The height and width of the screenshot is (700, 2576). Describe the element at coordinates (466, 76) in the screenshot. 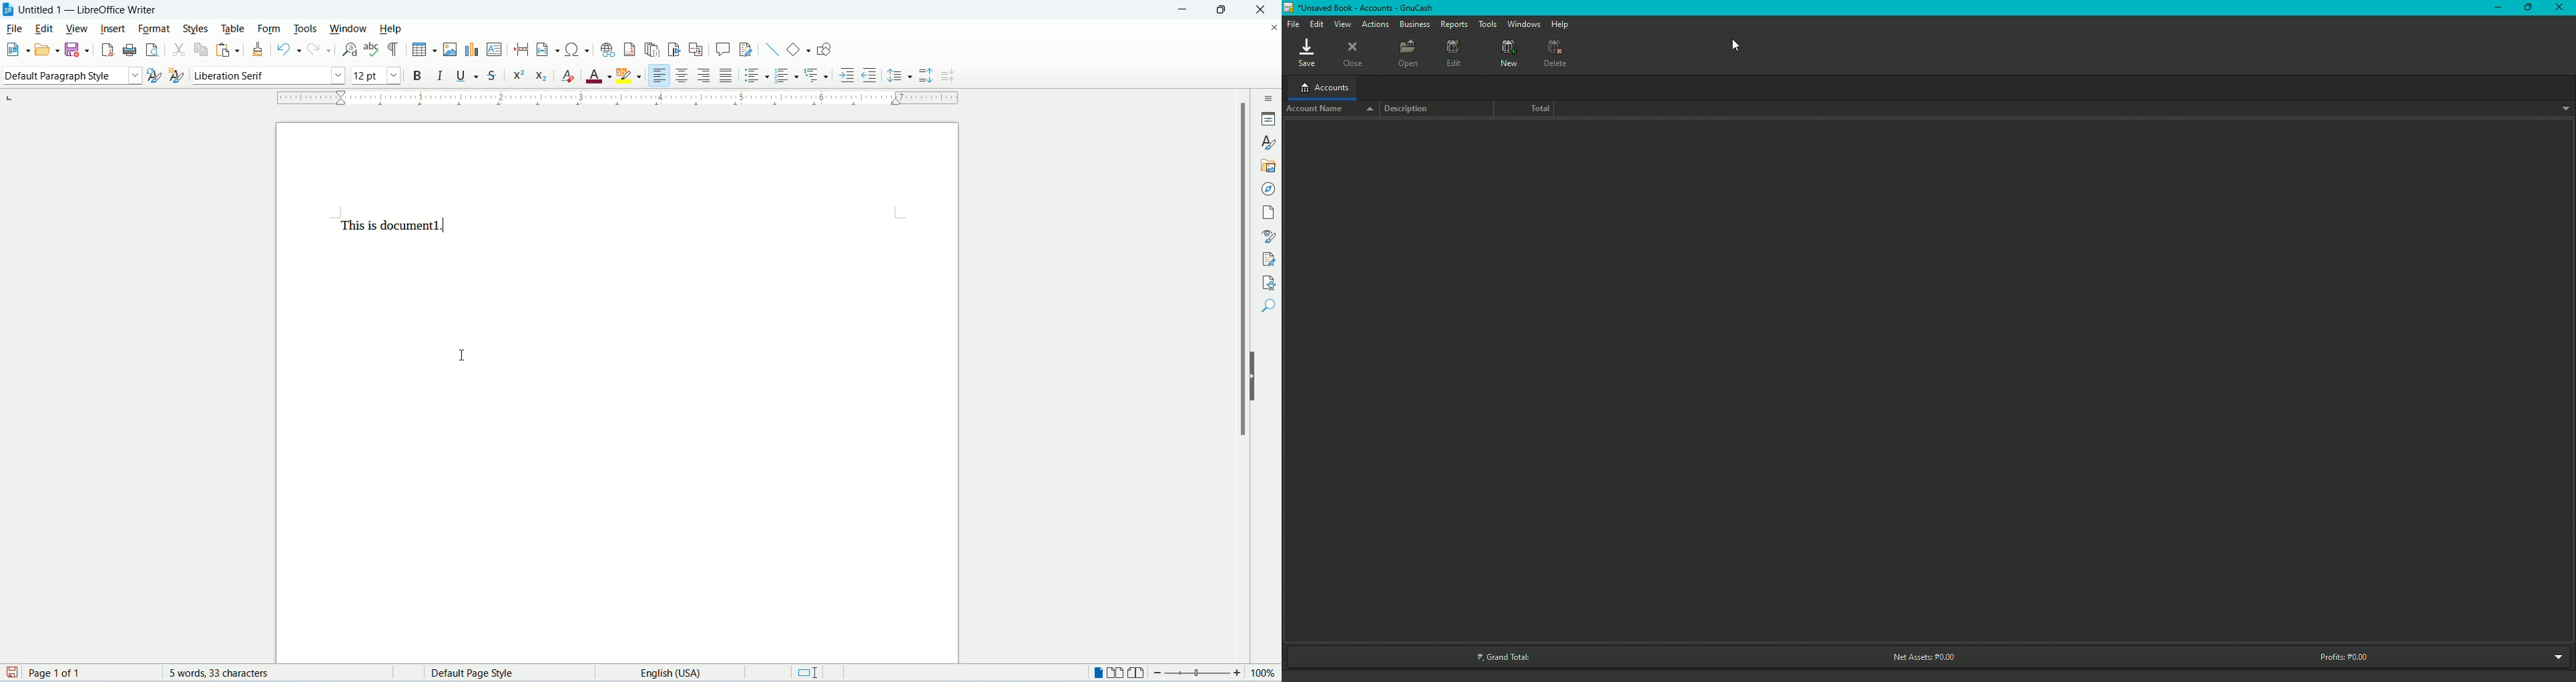

I see `underline` at that location.